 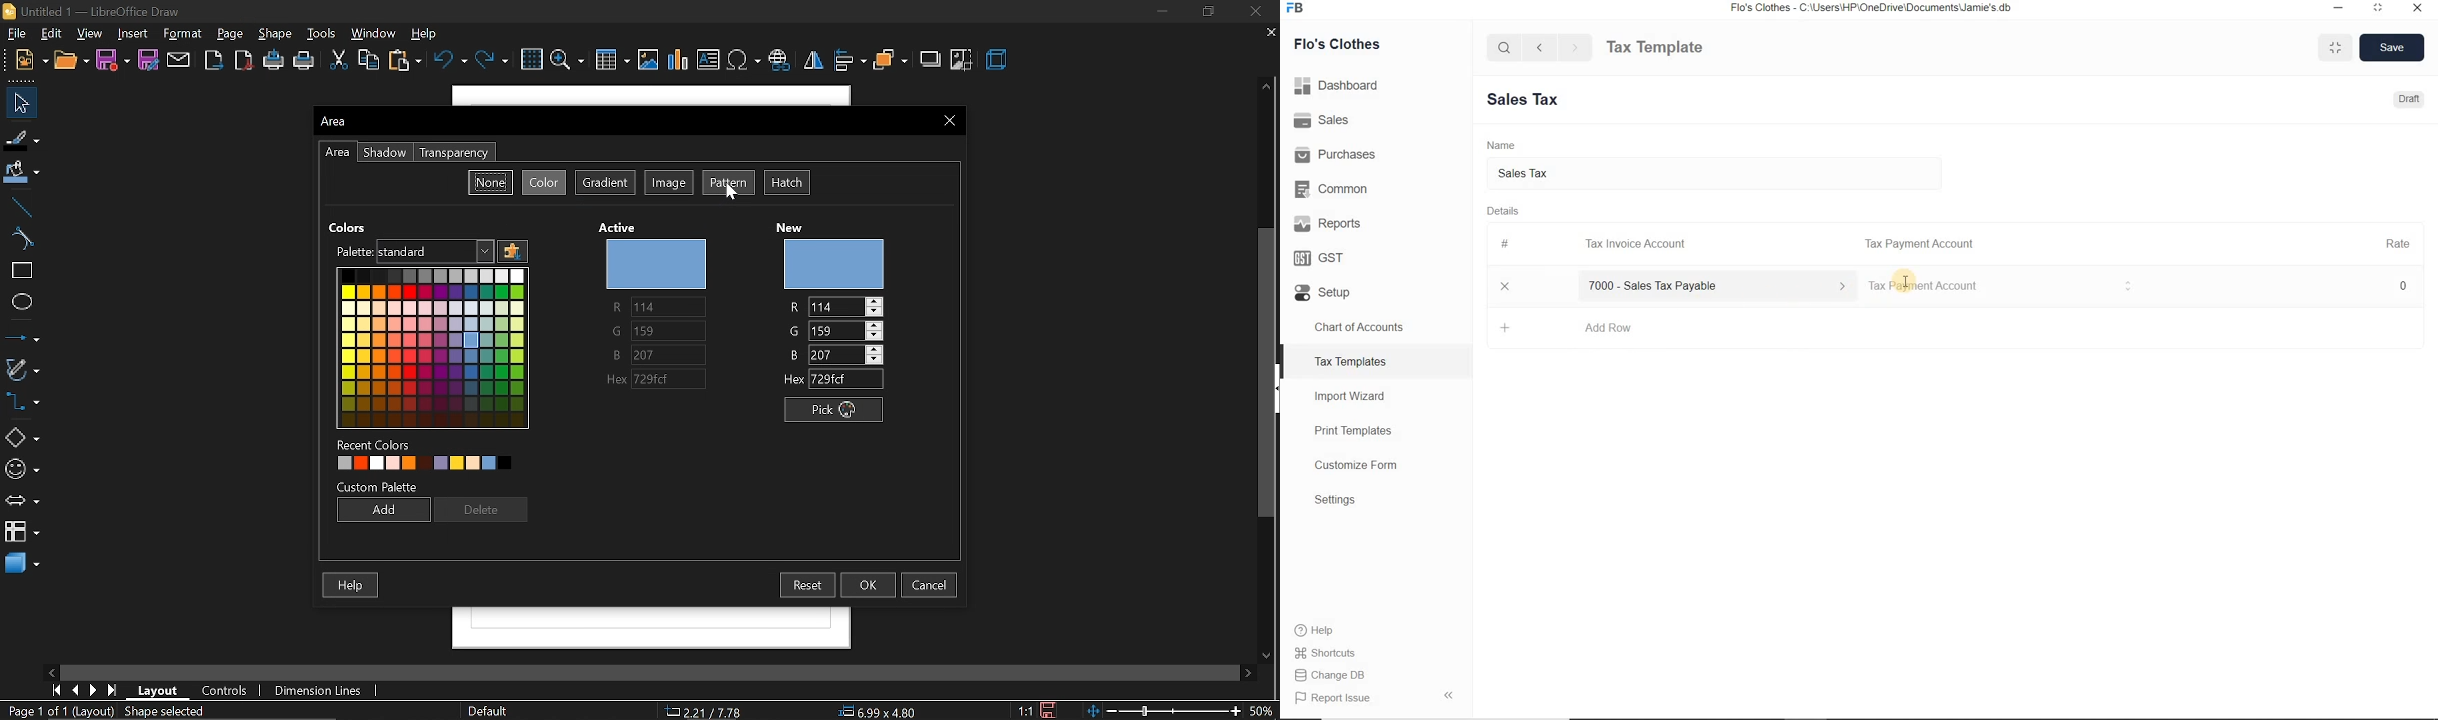 I want to click on position, so click(x=883, y=710).